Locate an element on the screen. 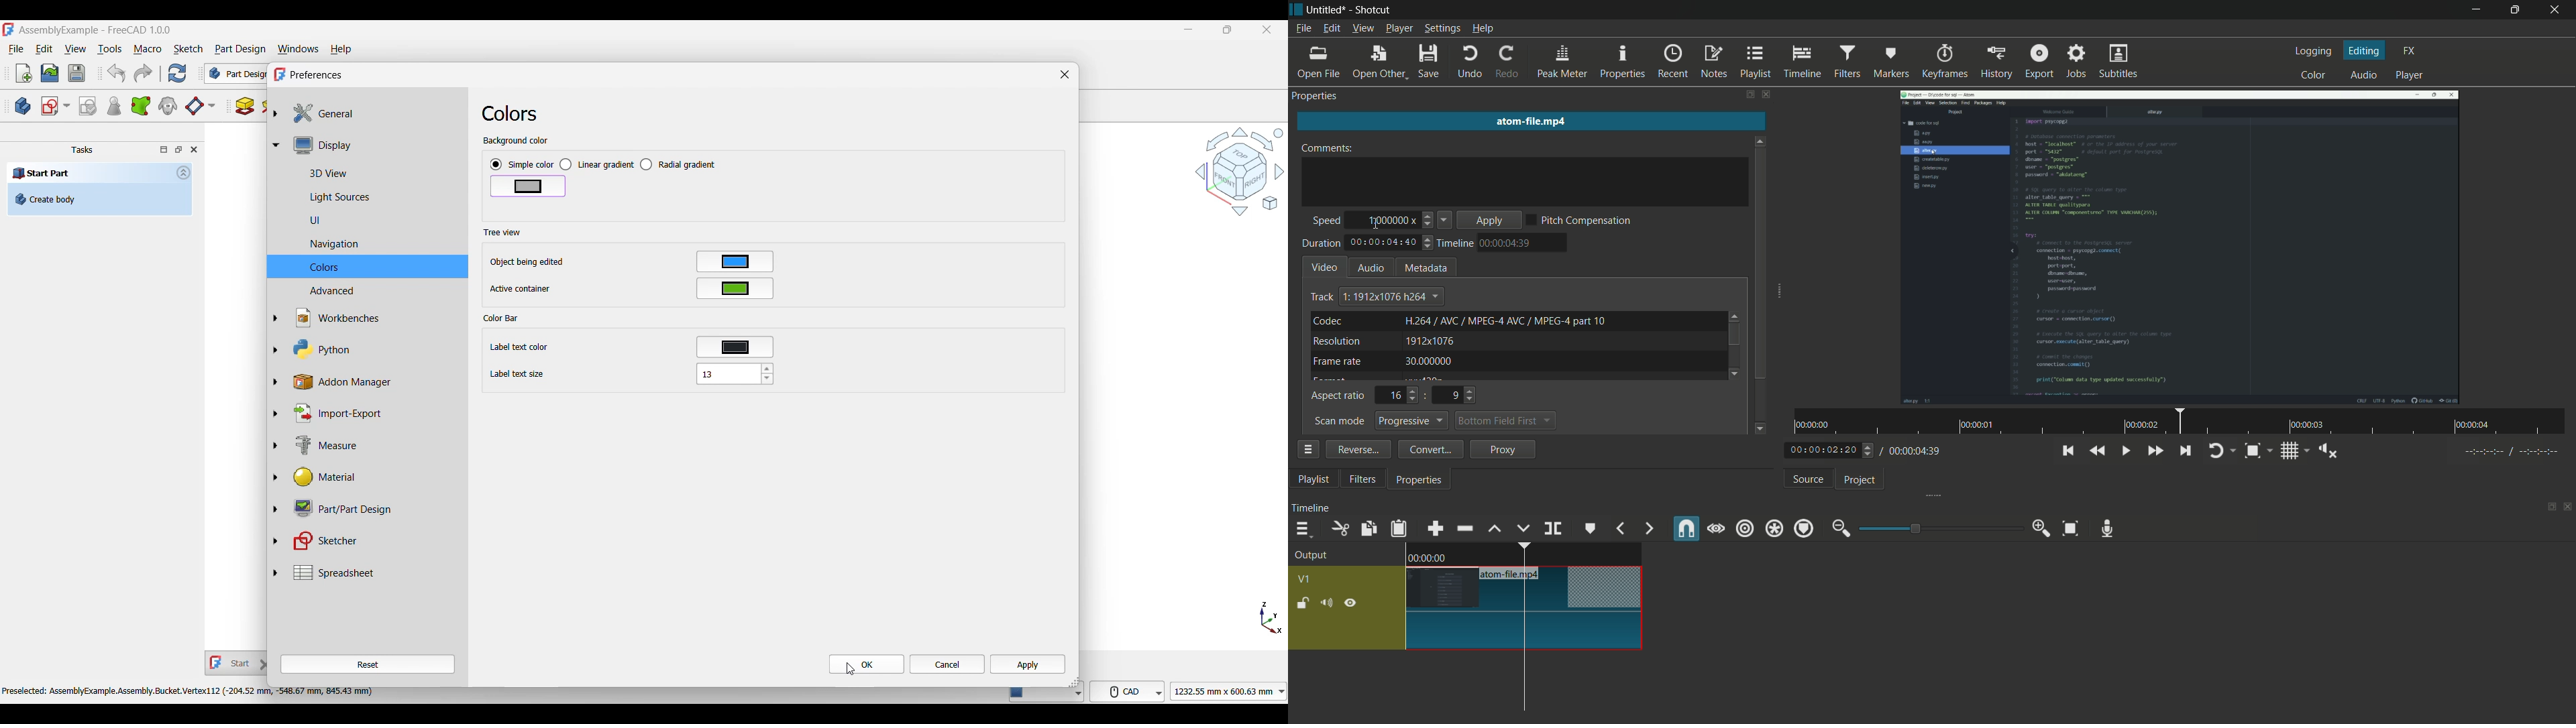 This screenshot has height=728, width=2576. Display setting is located at coordinates (374, 145).